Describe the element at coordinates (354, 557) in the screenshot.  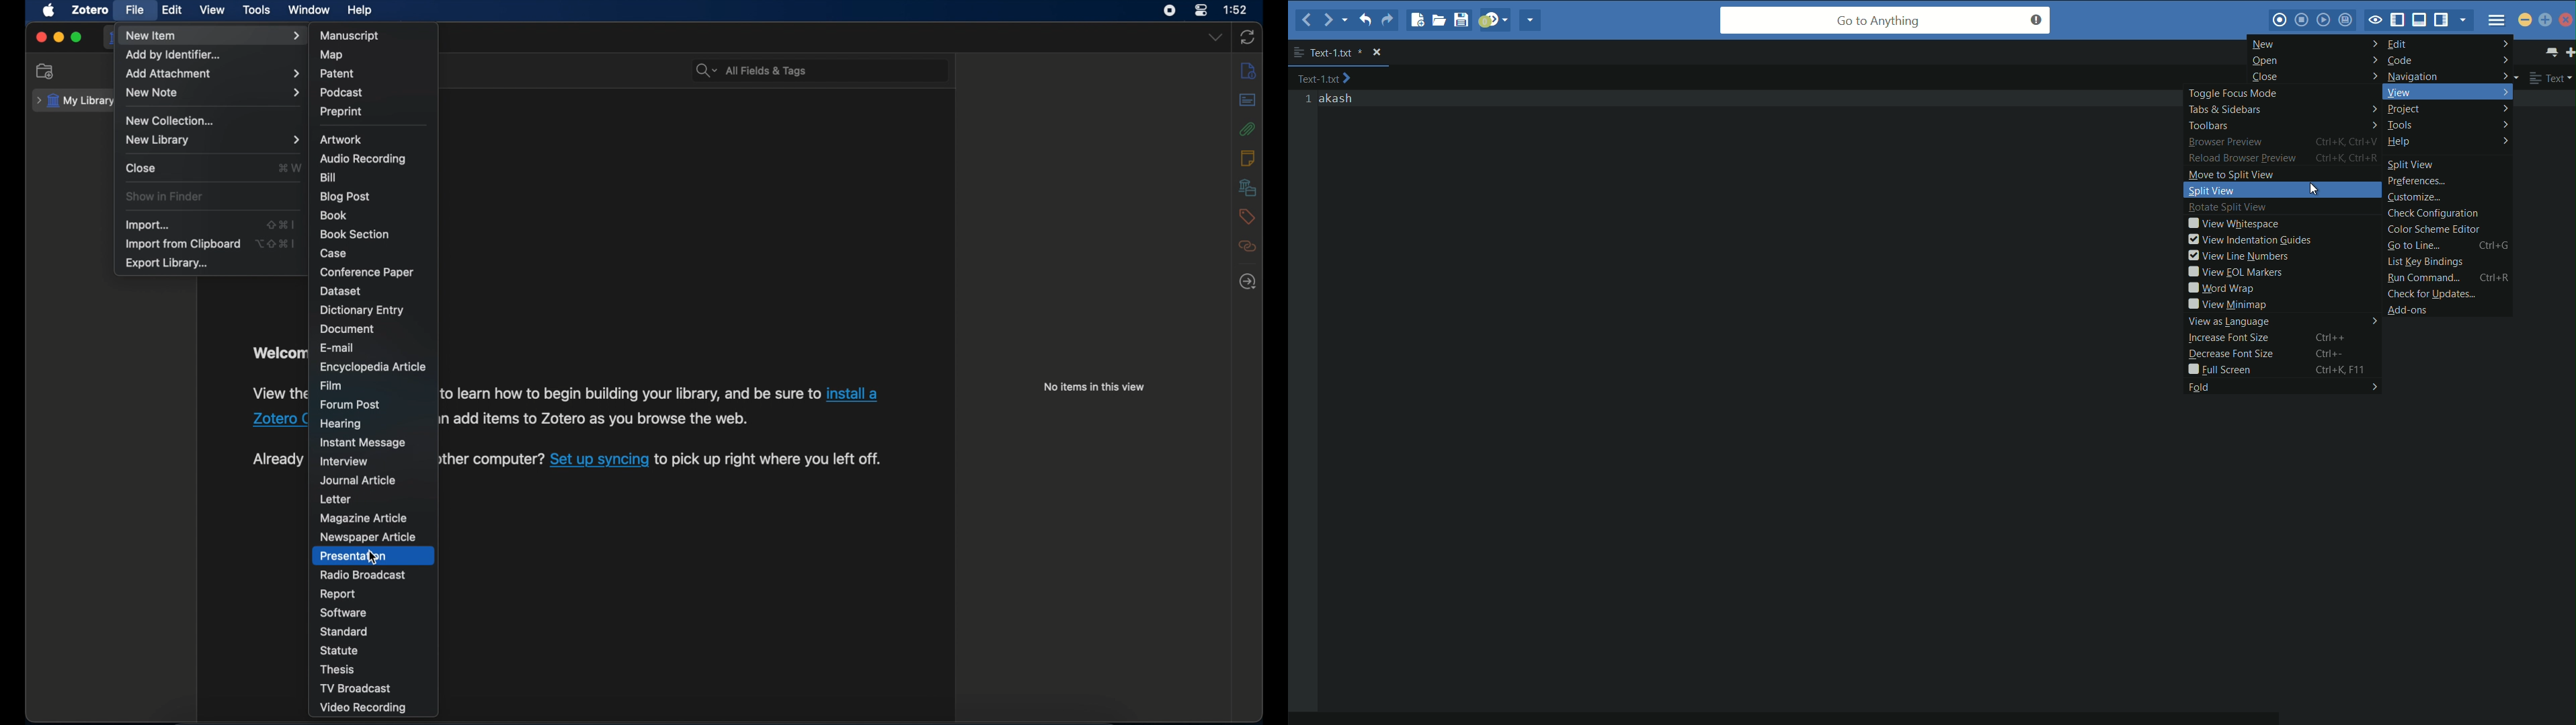
I see `presentation` at that location.